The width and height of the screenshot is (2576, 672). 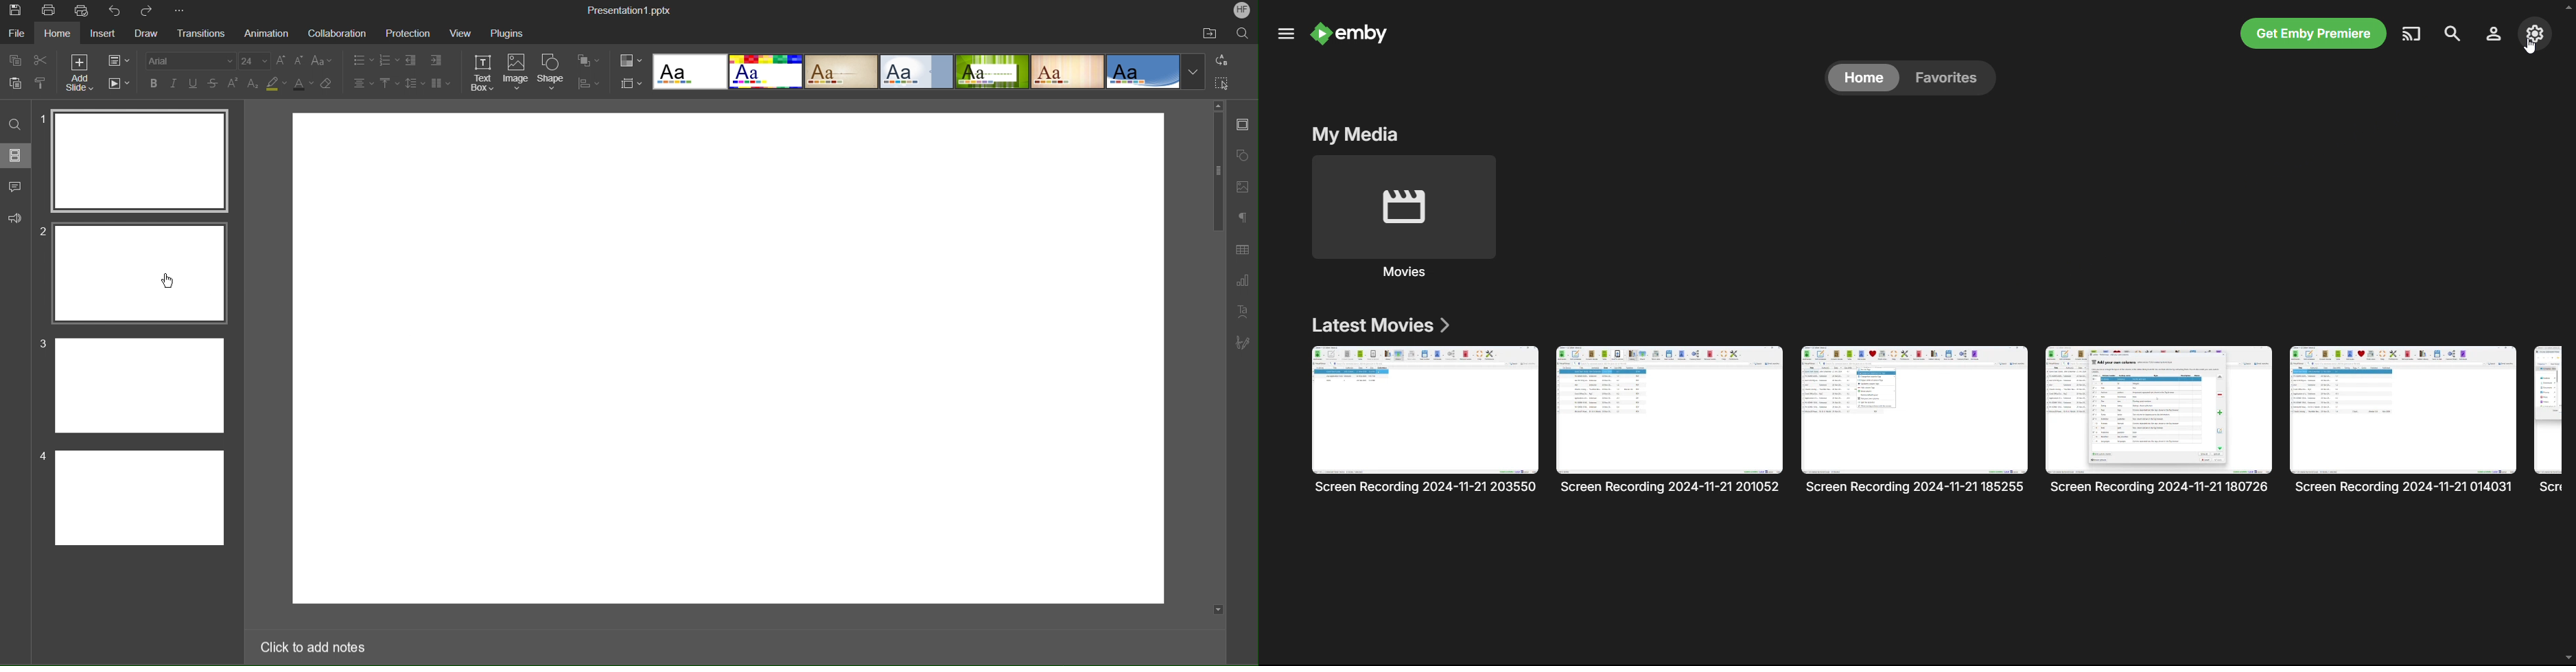 What do you see at coordinates (439, 81) in the screenshot?
I see `Columns` at bounding box center [439, 81].